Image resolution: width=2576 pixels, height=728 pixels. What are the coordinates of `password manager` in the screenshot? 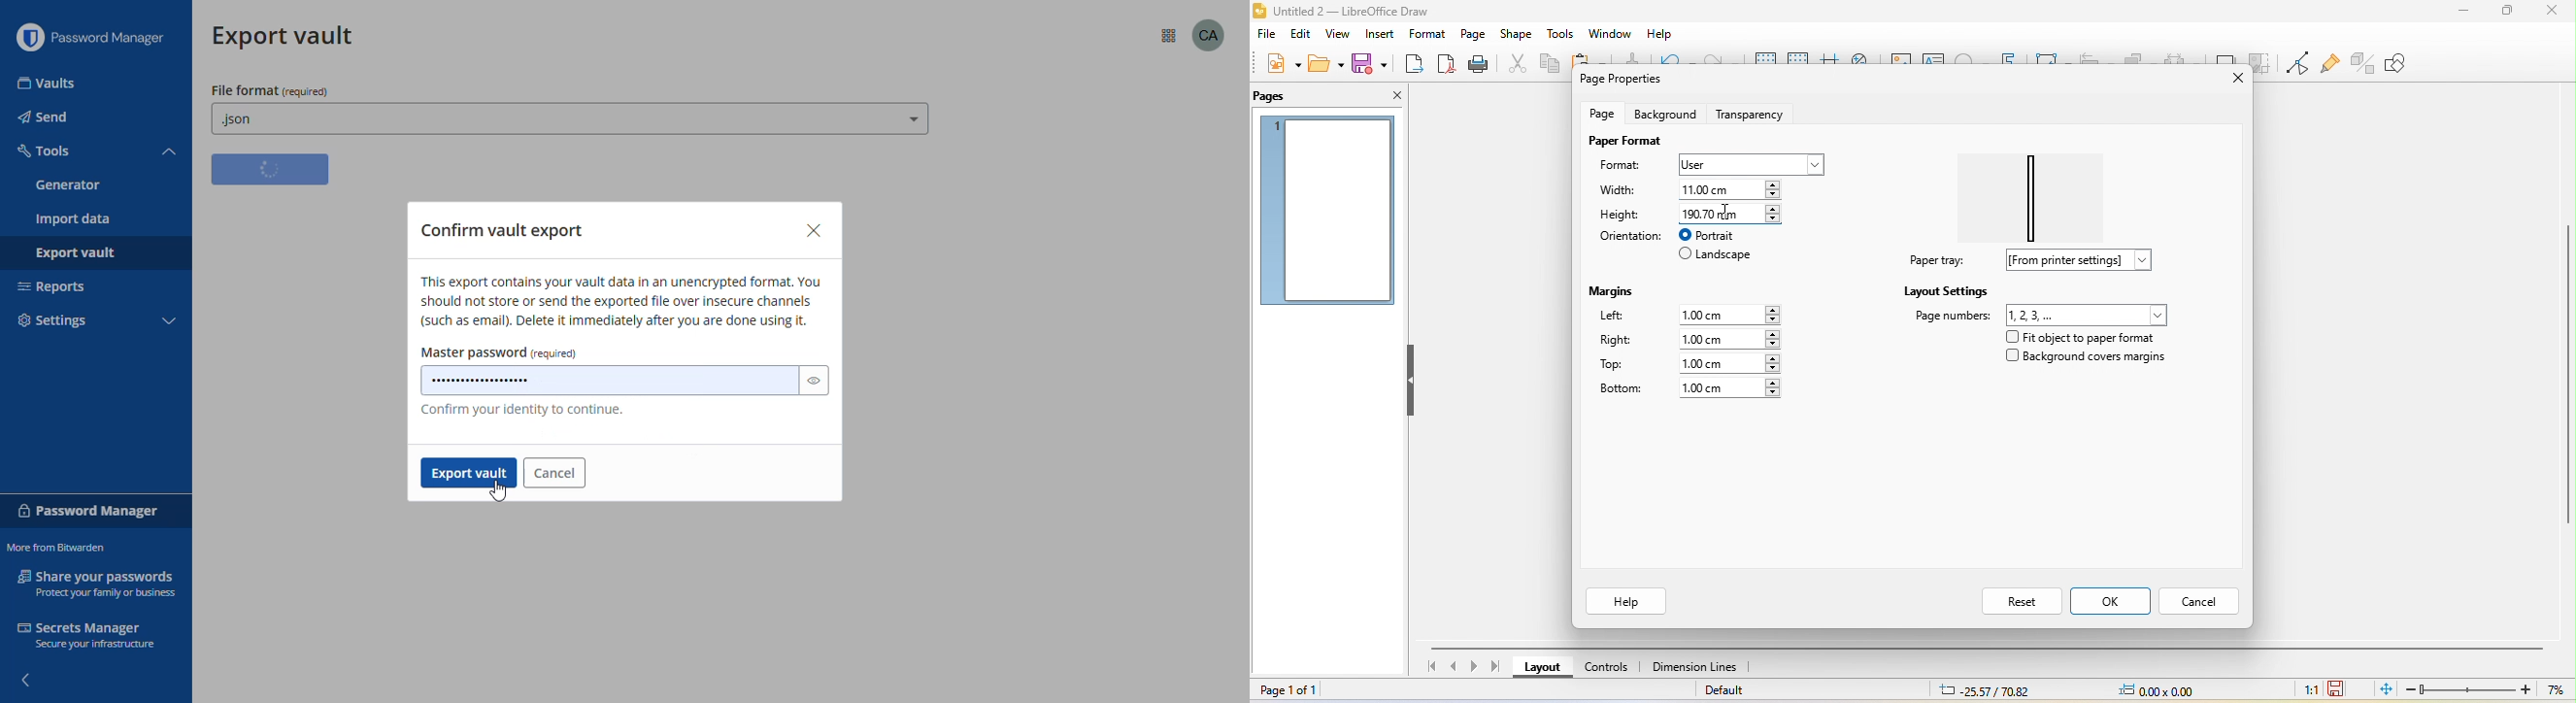 It's located at (113, 38).